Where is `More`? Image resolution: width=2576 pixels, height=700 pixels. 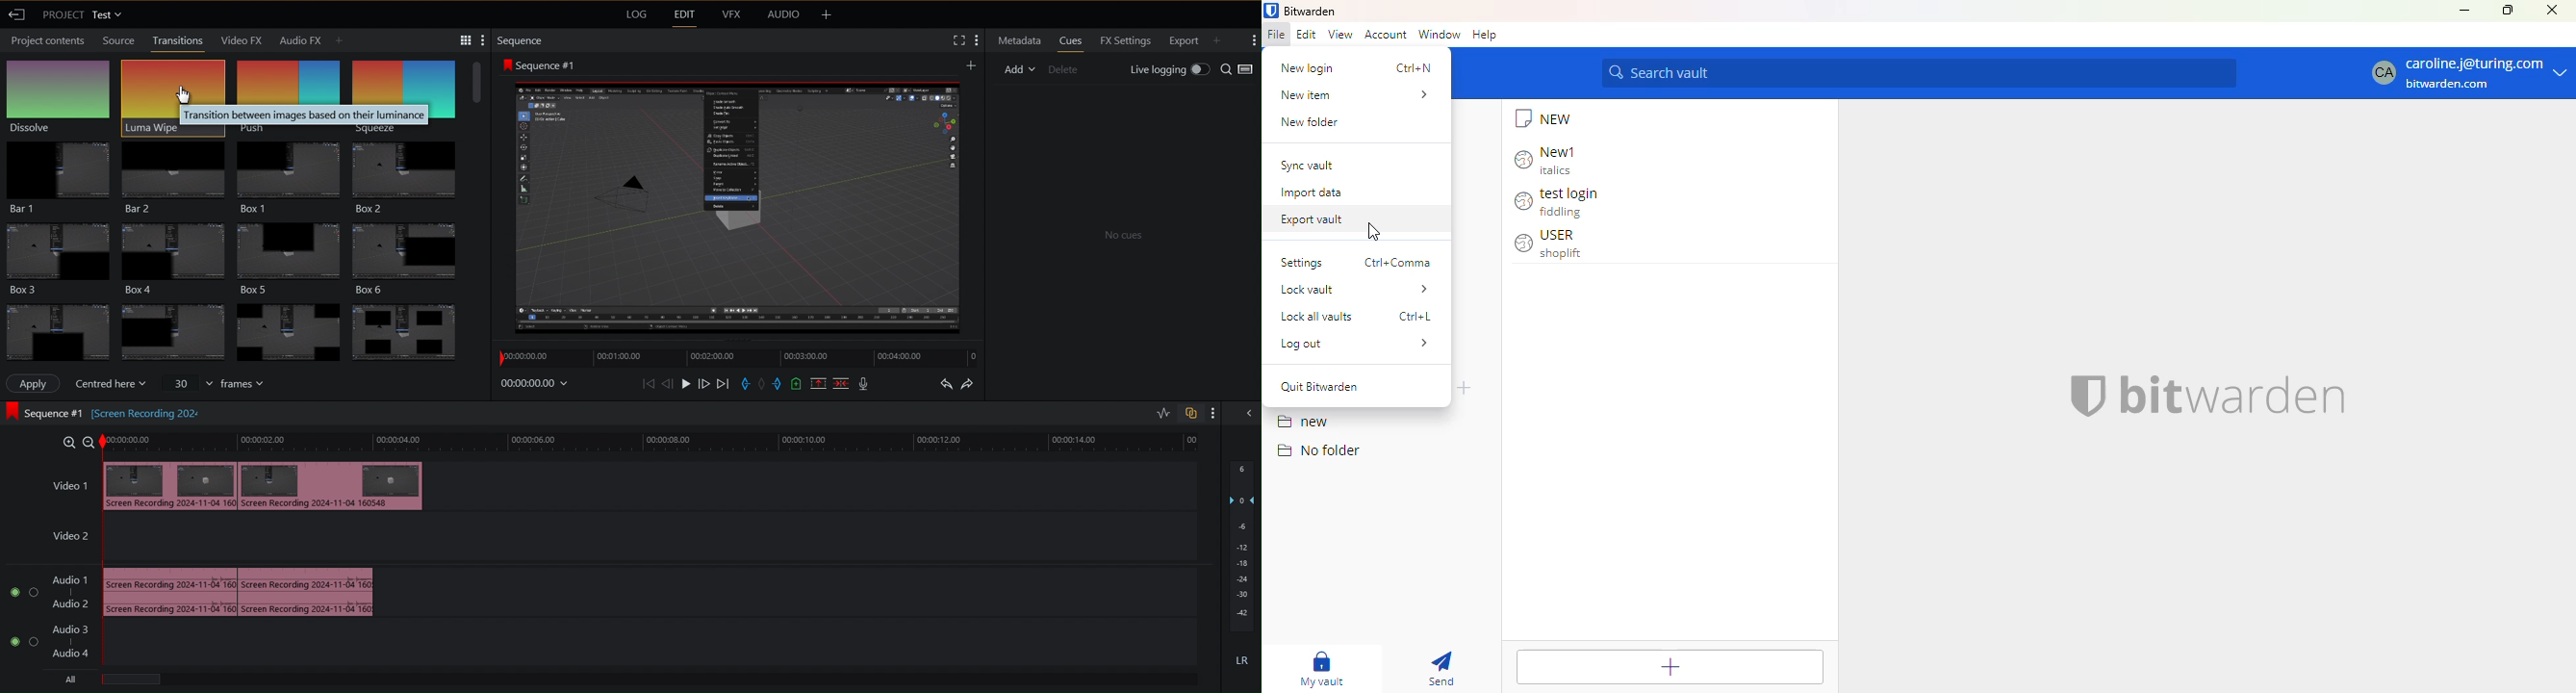
More is located at coordinates (1254, 42).